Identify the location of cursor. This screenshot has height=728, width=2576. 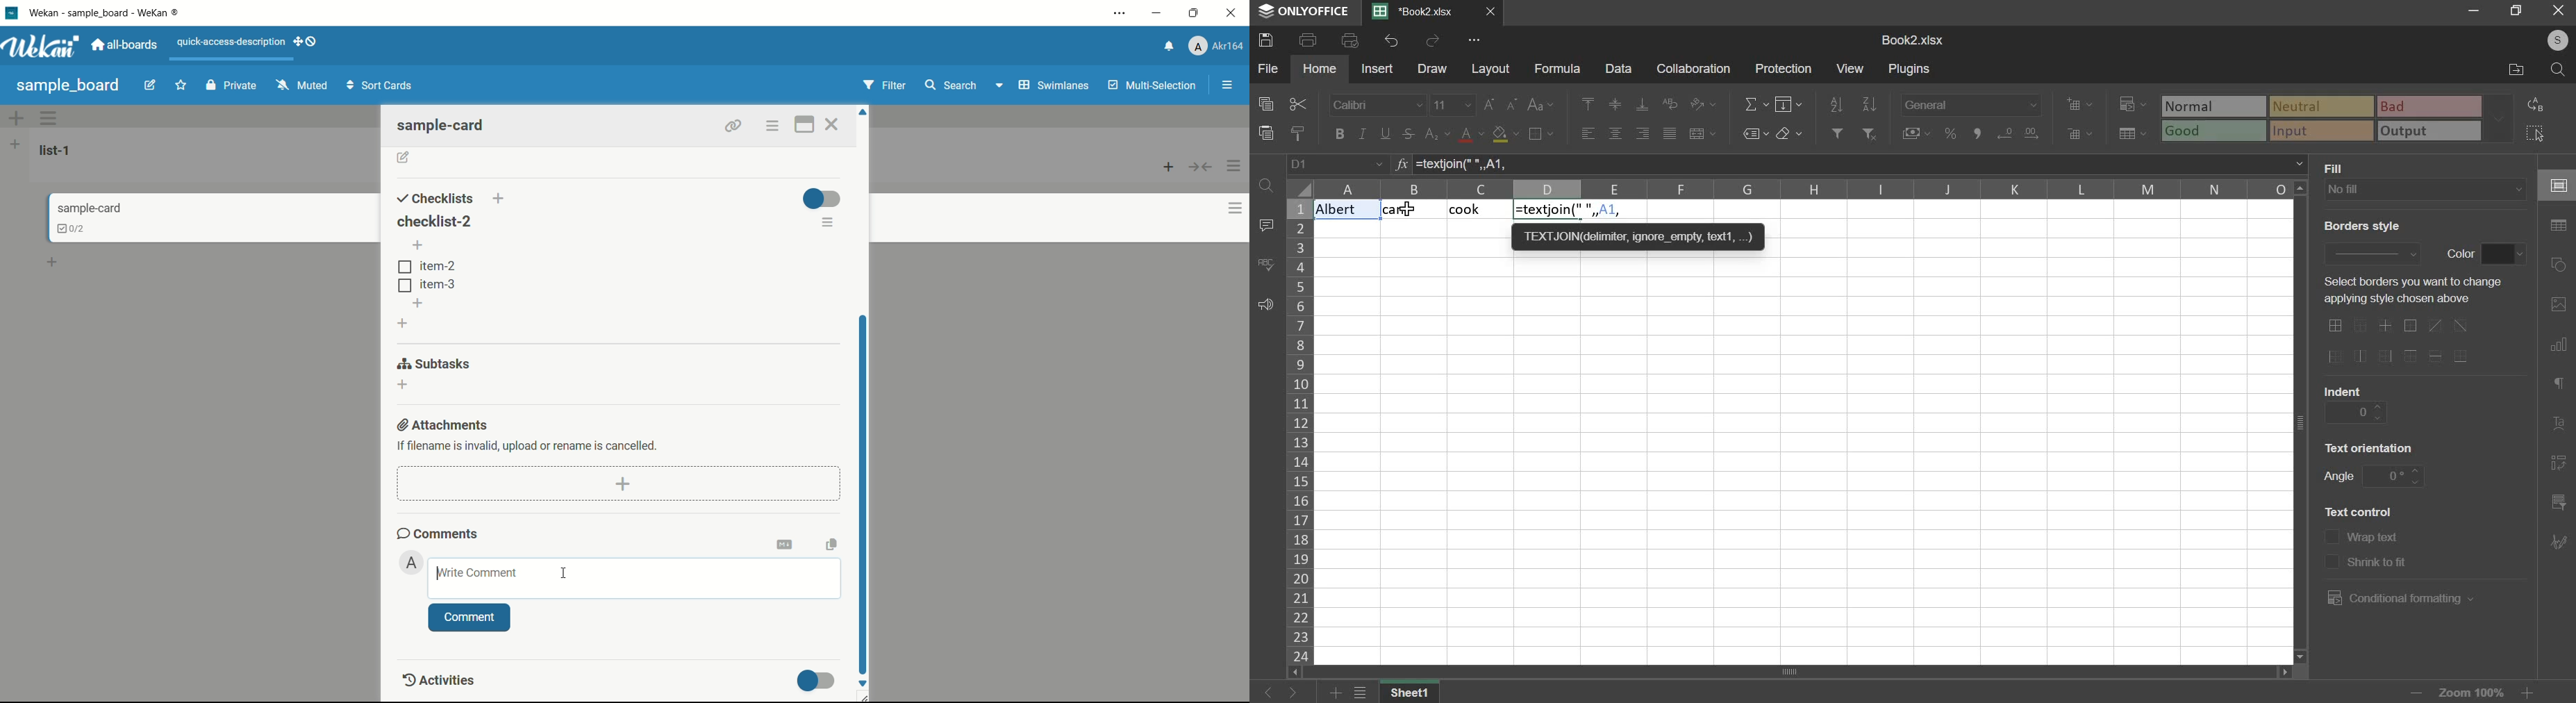
(1412, 213).